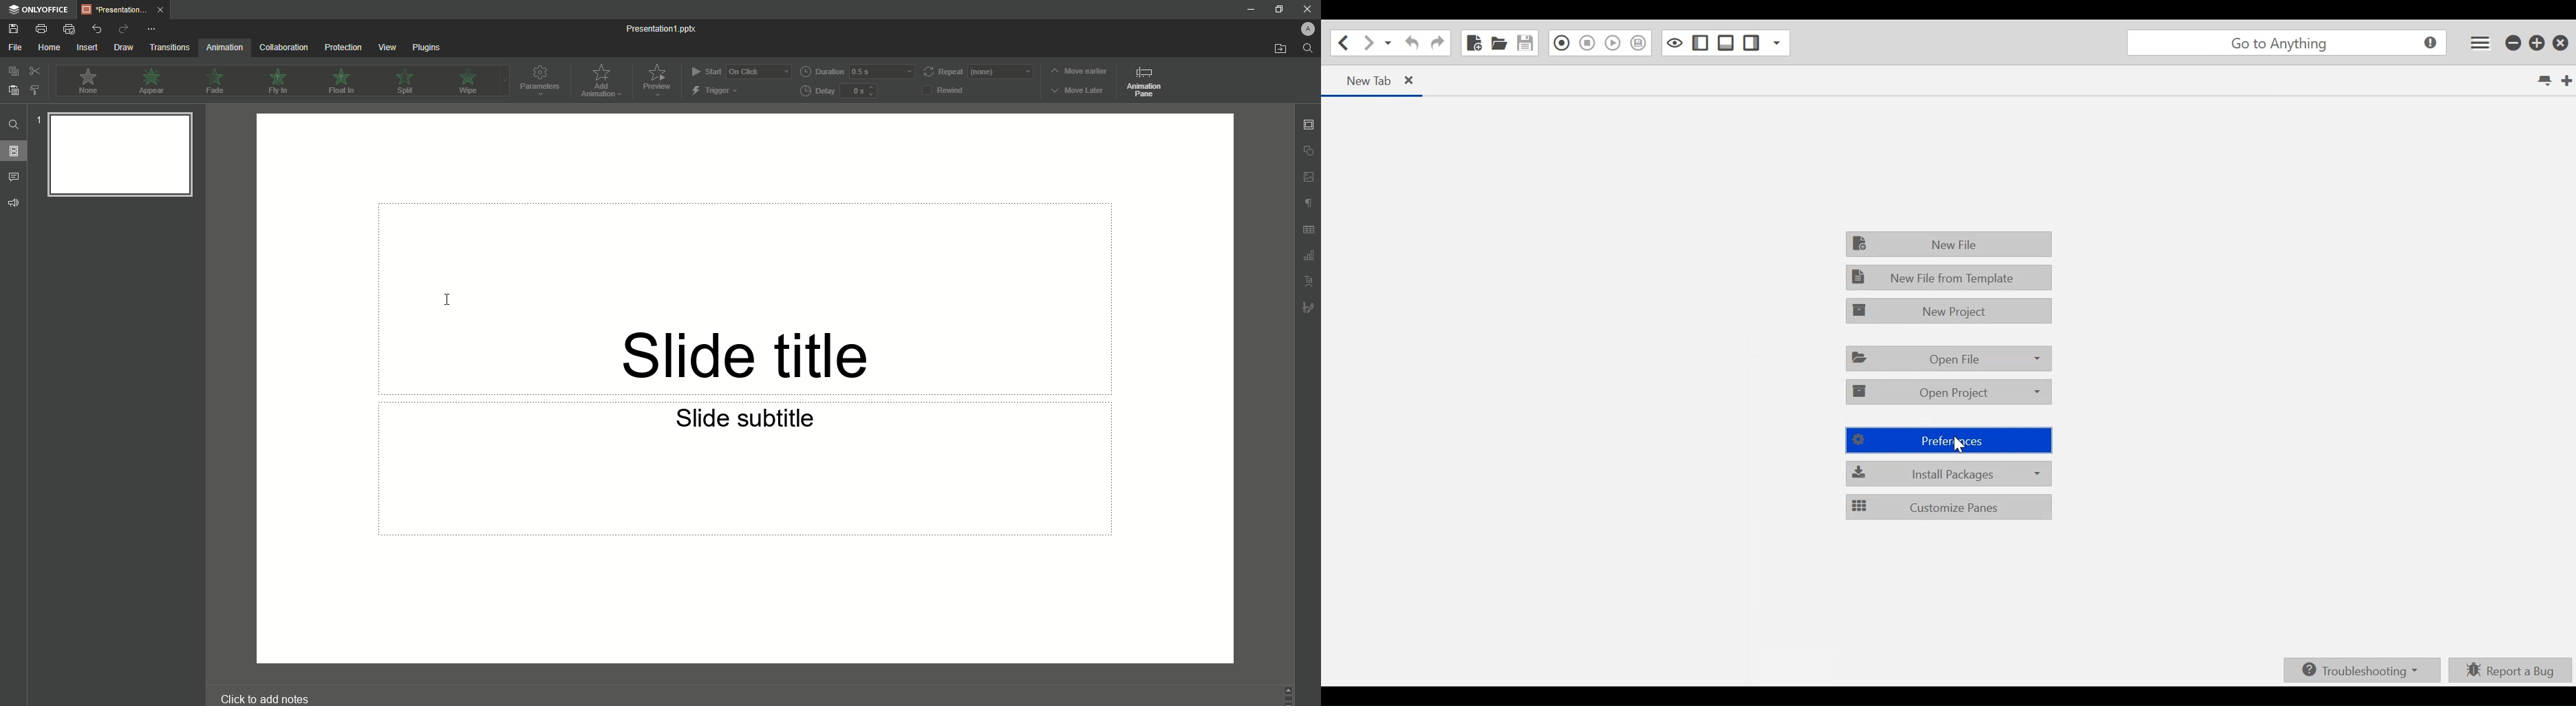 This screenshot has width=2576, height=728. I want to click on Table Settings, so click(1306, 232).